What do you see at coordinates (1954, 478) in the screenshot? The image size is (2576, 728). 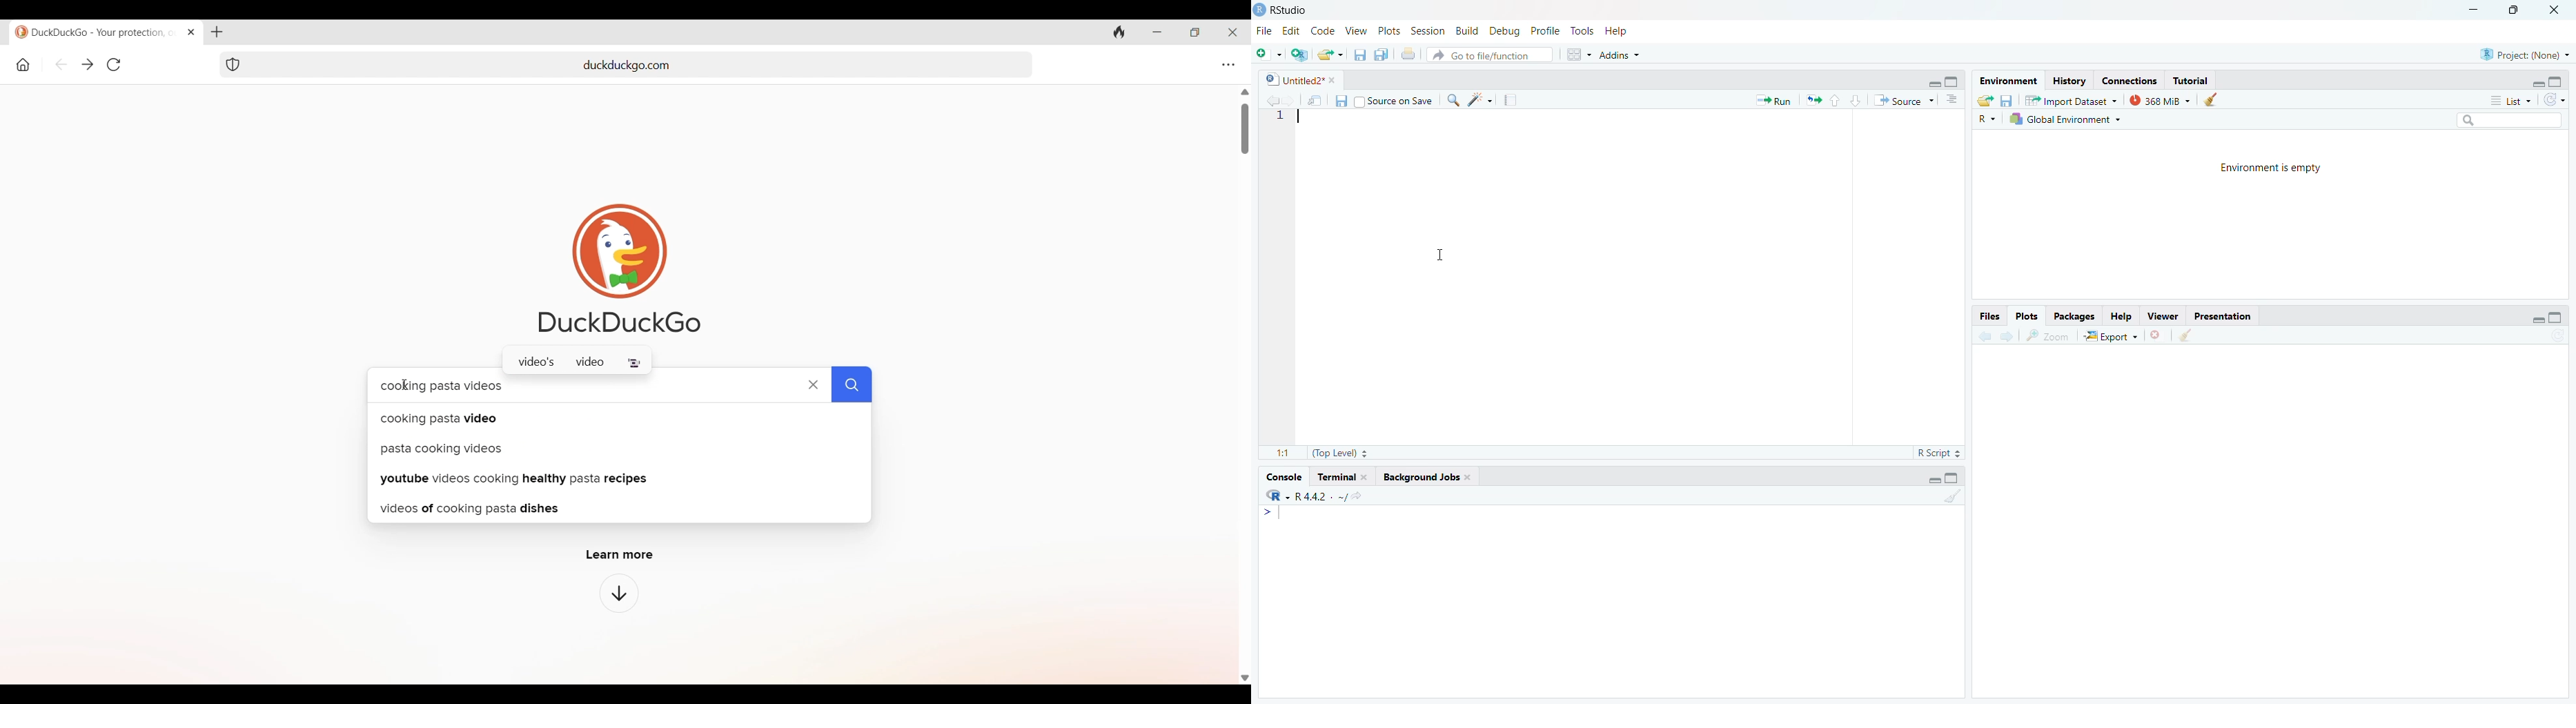 I see `maximise` at bounding box center [1954, 478].